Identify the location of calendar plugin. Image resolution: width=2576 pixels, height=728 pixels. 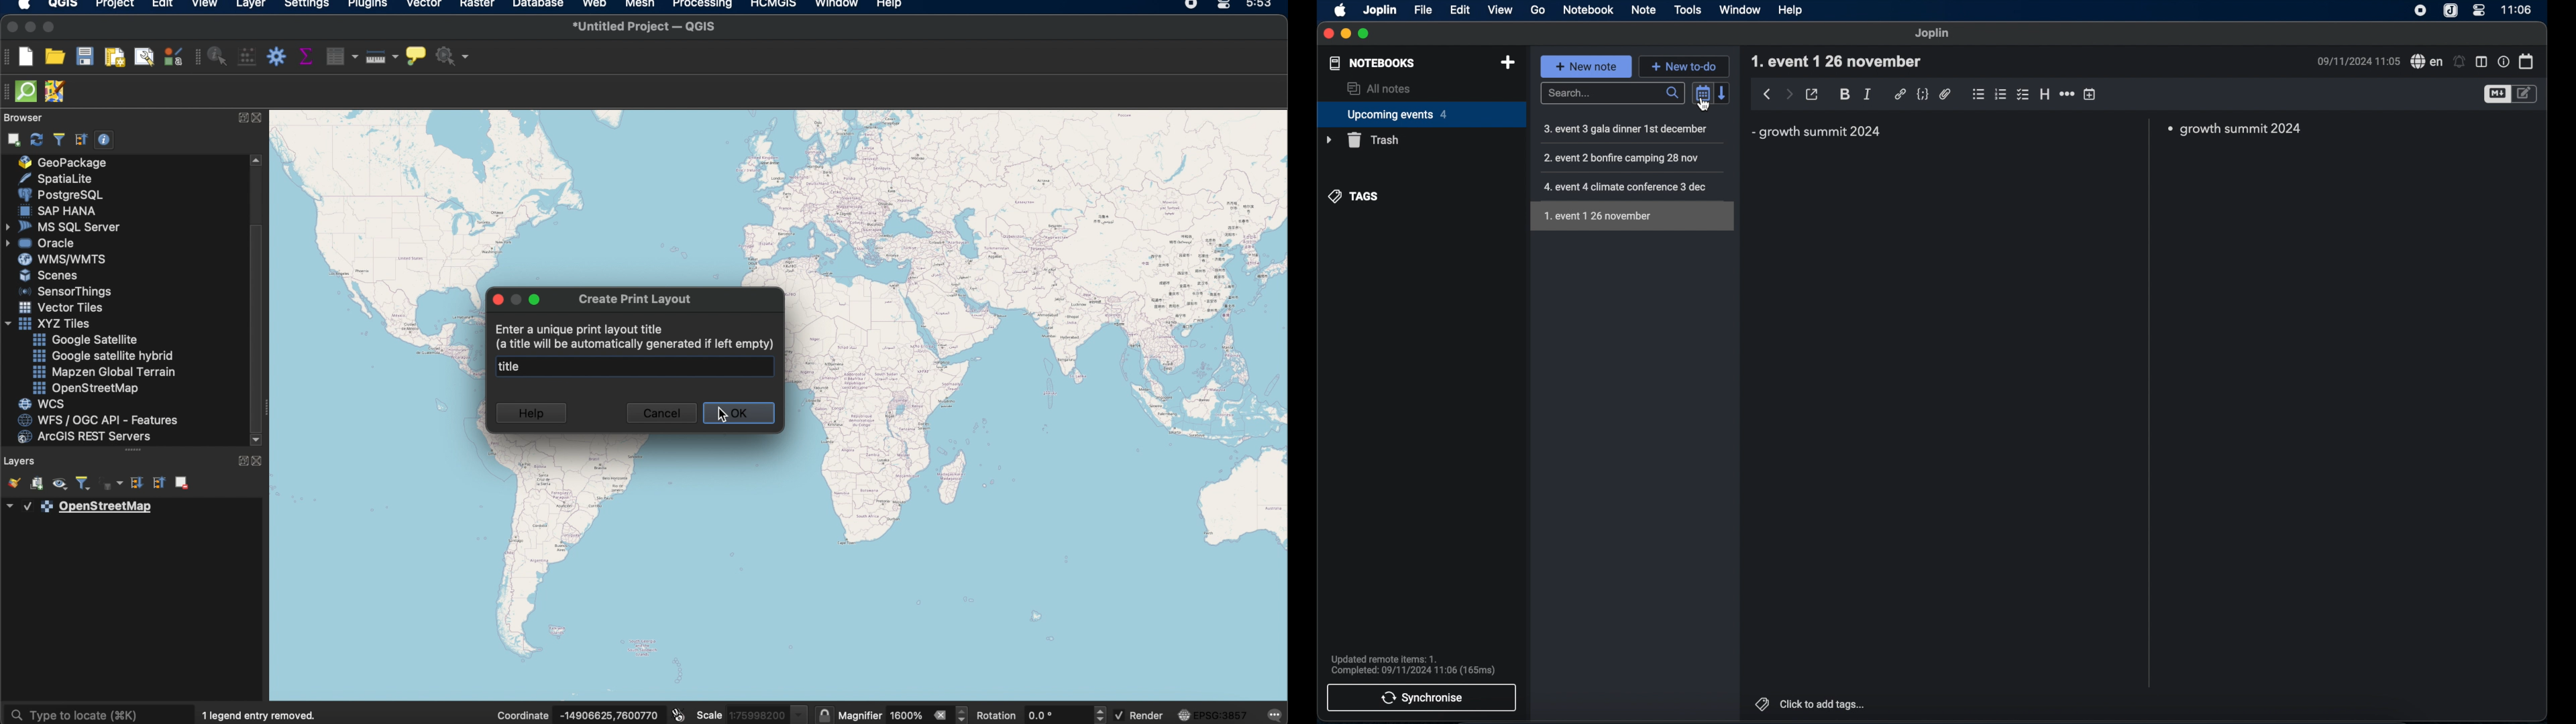
(2527, 62).